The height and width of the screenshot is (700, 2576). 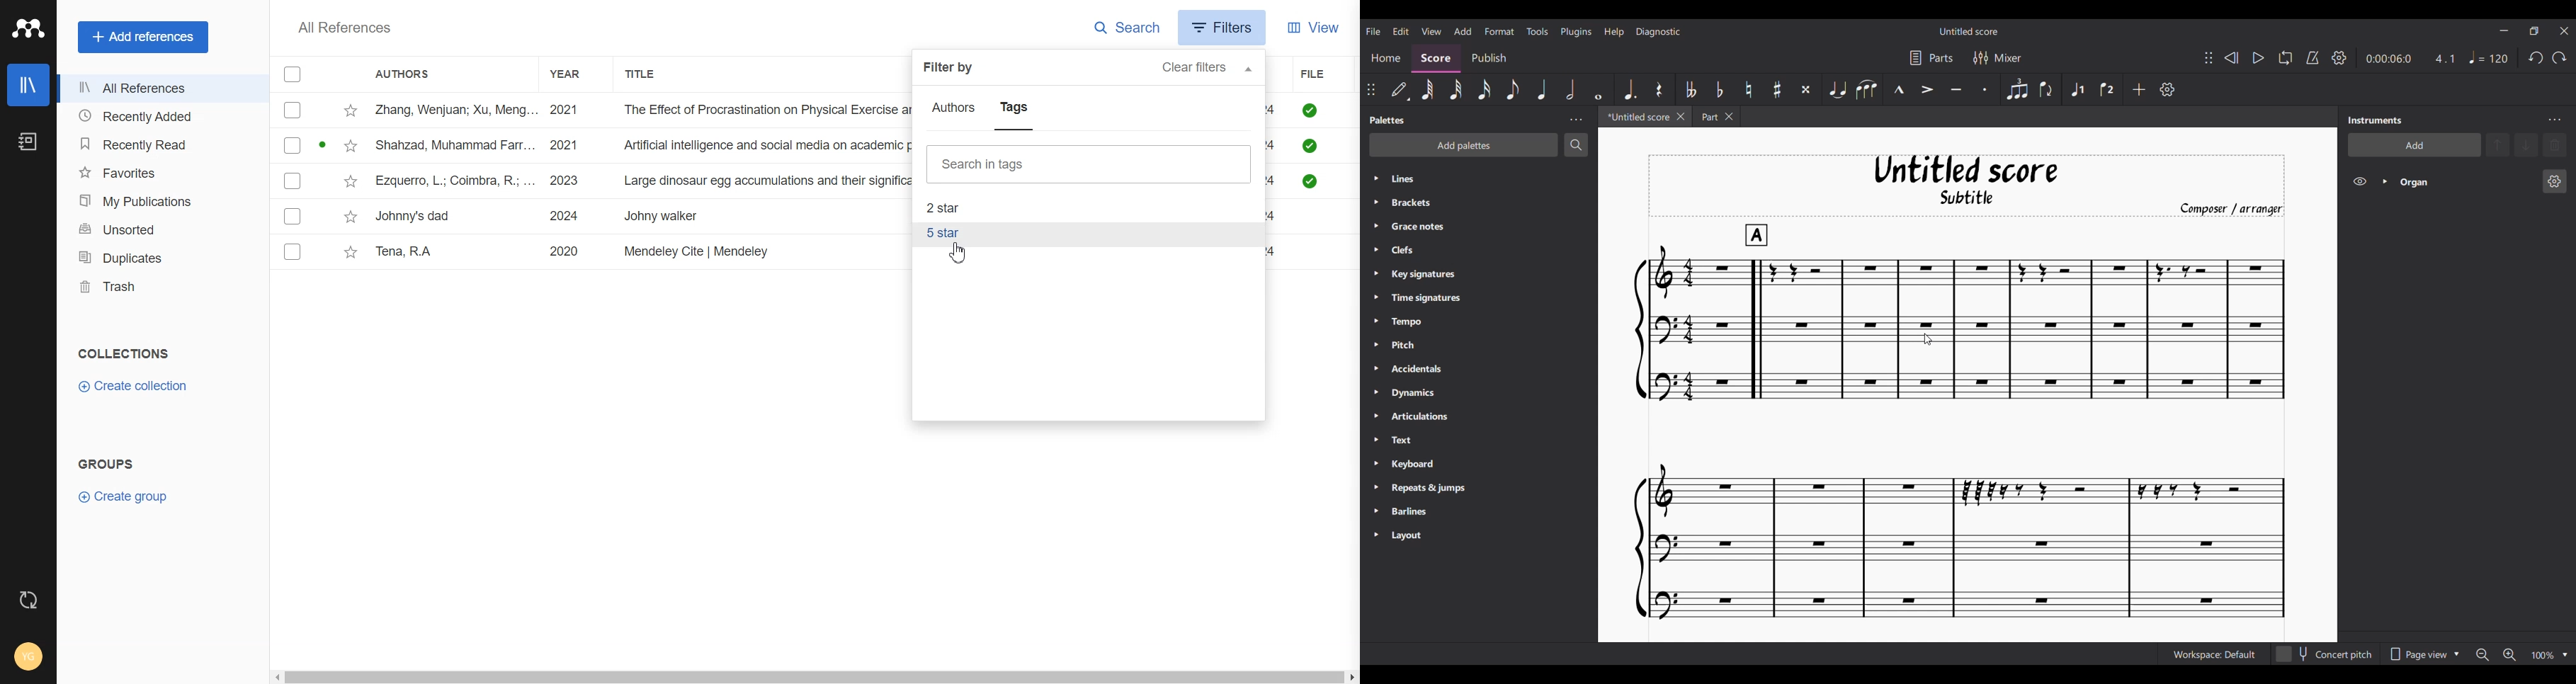 What do you see at coordinates (2555, 145) in the screenshot?
I see `Delete` at bounding box center [2555, 145].